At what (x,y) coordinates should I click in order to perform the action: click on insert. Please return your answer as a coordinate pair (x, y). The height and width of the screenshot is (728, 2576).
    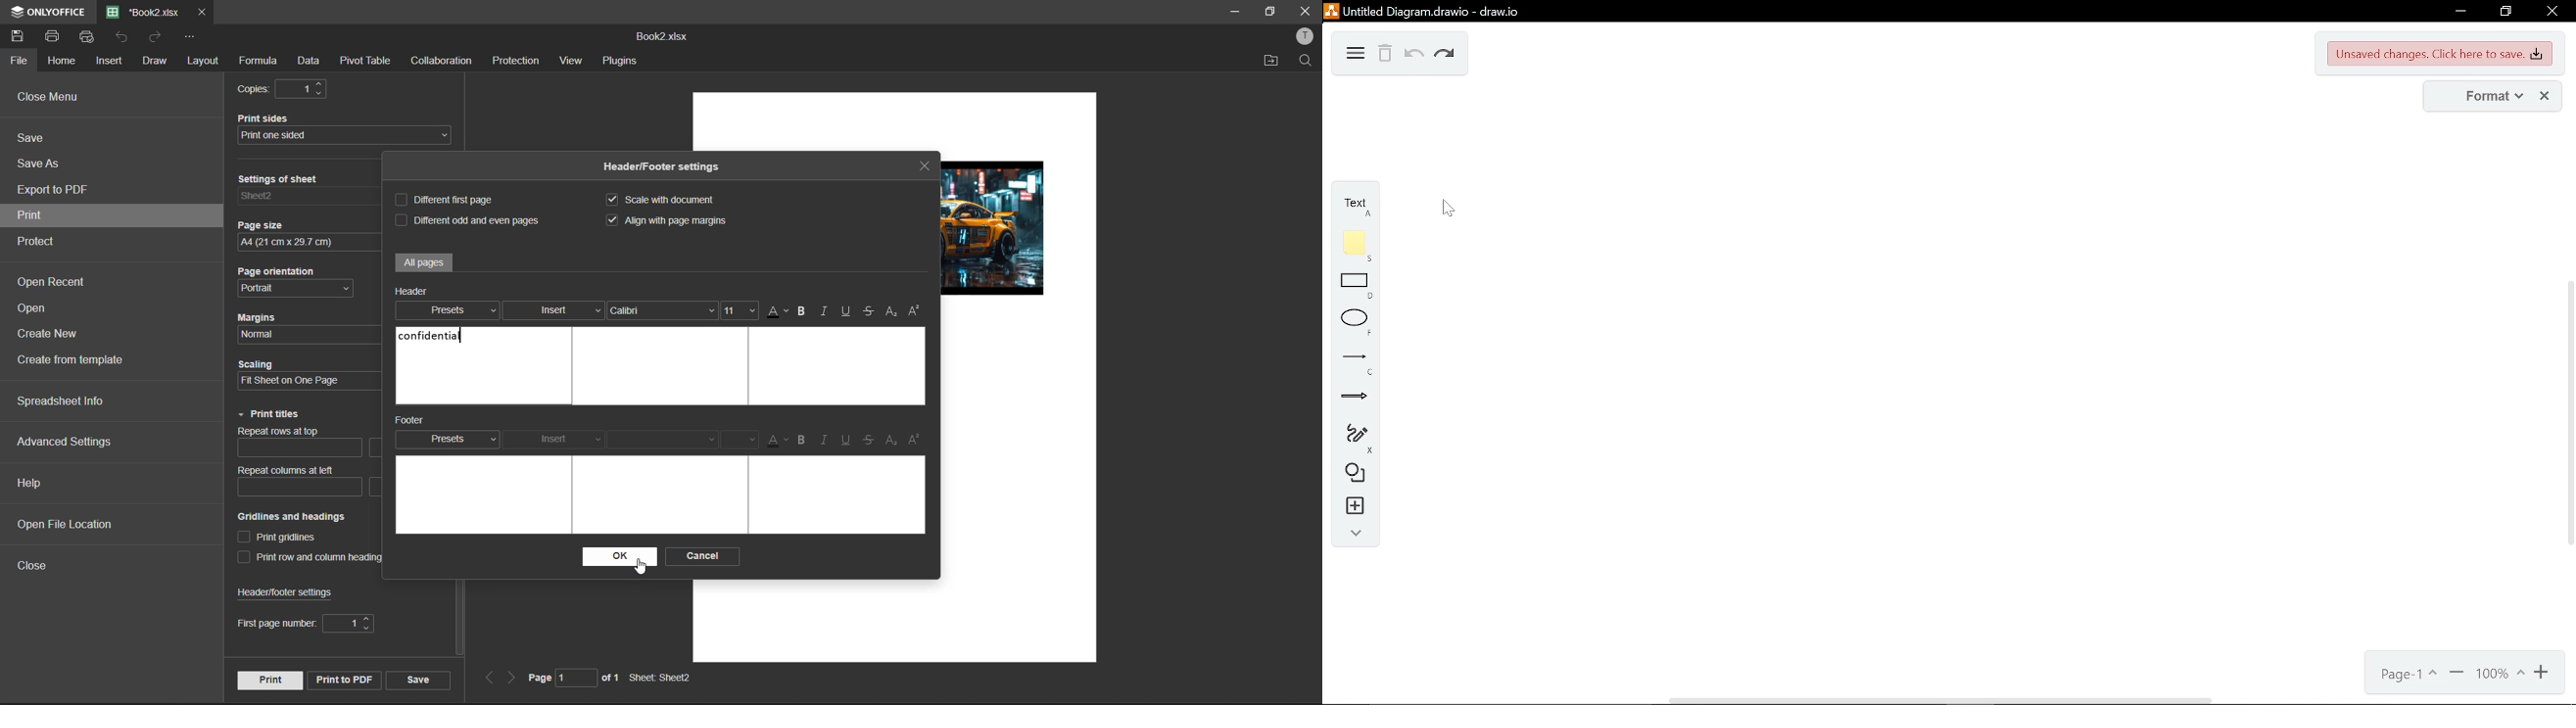
    Looking at the image, I should click on (111, 61).